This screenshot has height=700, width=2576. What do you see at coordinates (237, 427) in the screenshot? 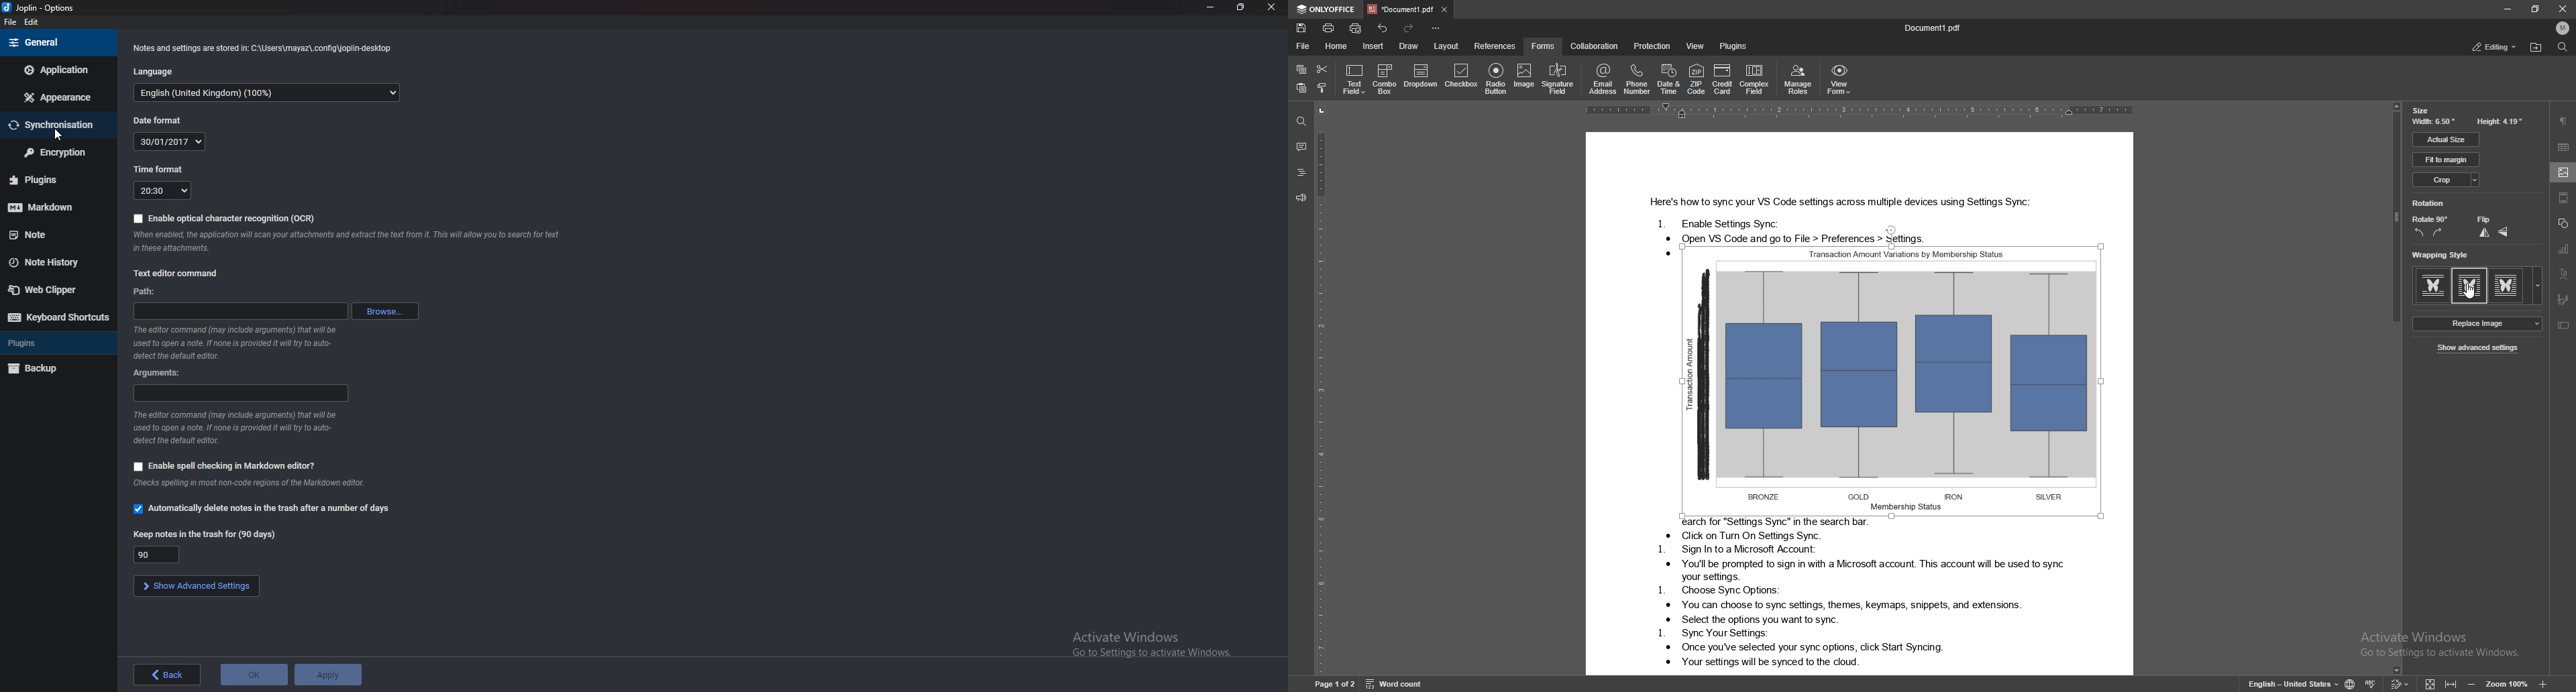
I see `info` at bounding box center [237, 427].